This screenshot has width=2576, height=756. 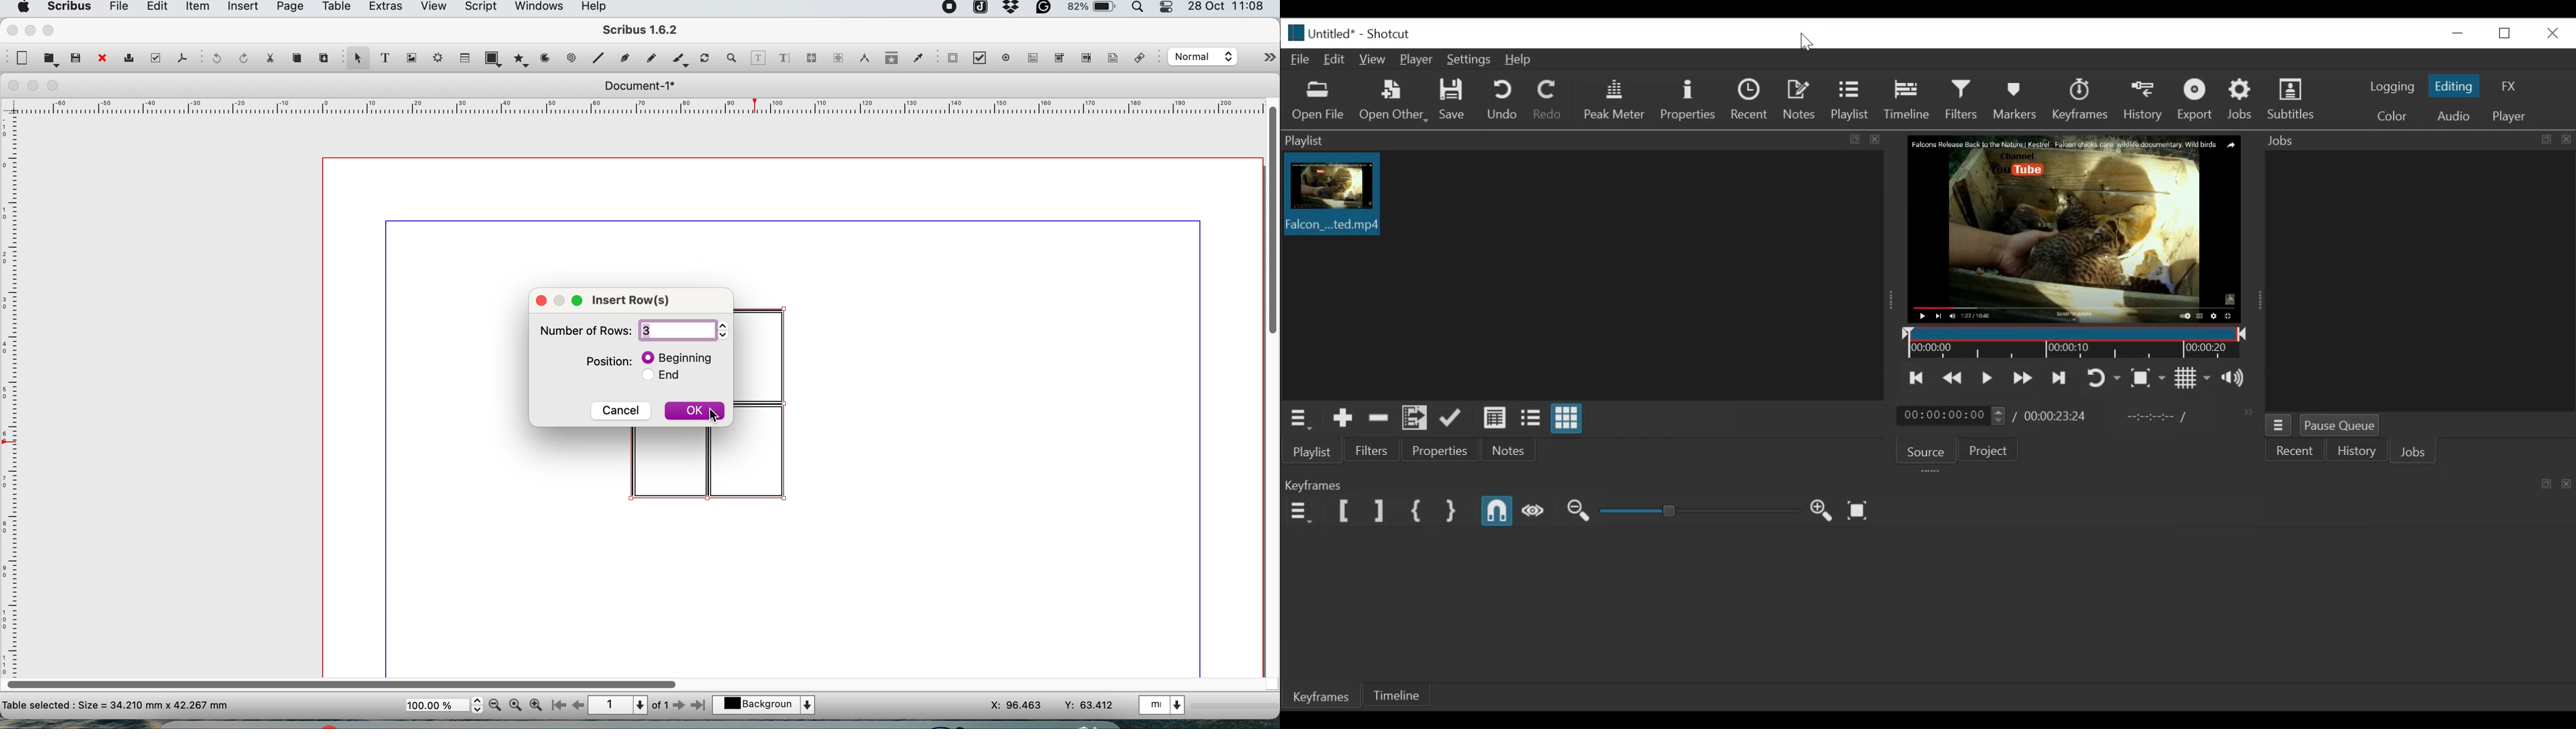 I want to click on Close, so click(x=2551, y=33).